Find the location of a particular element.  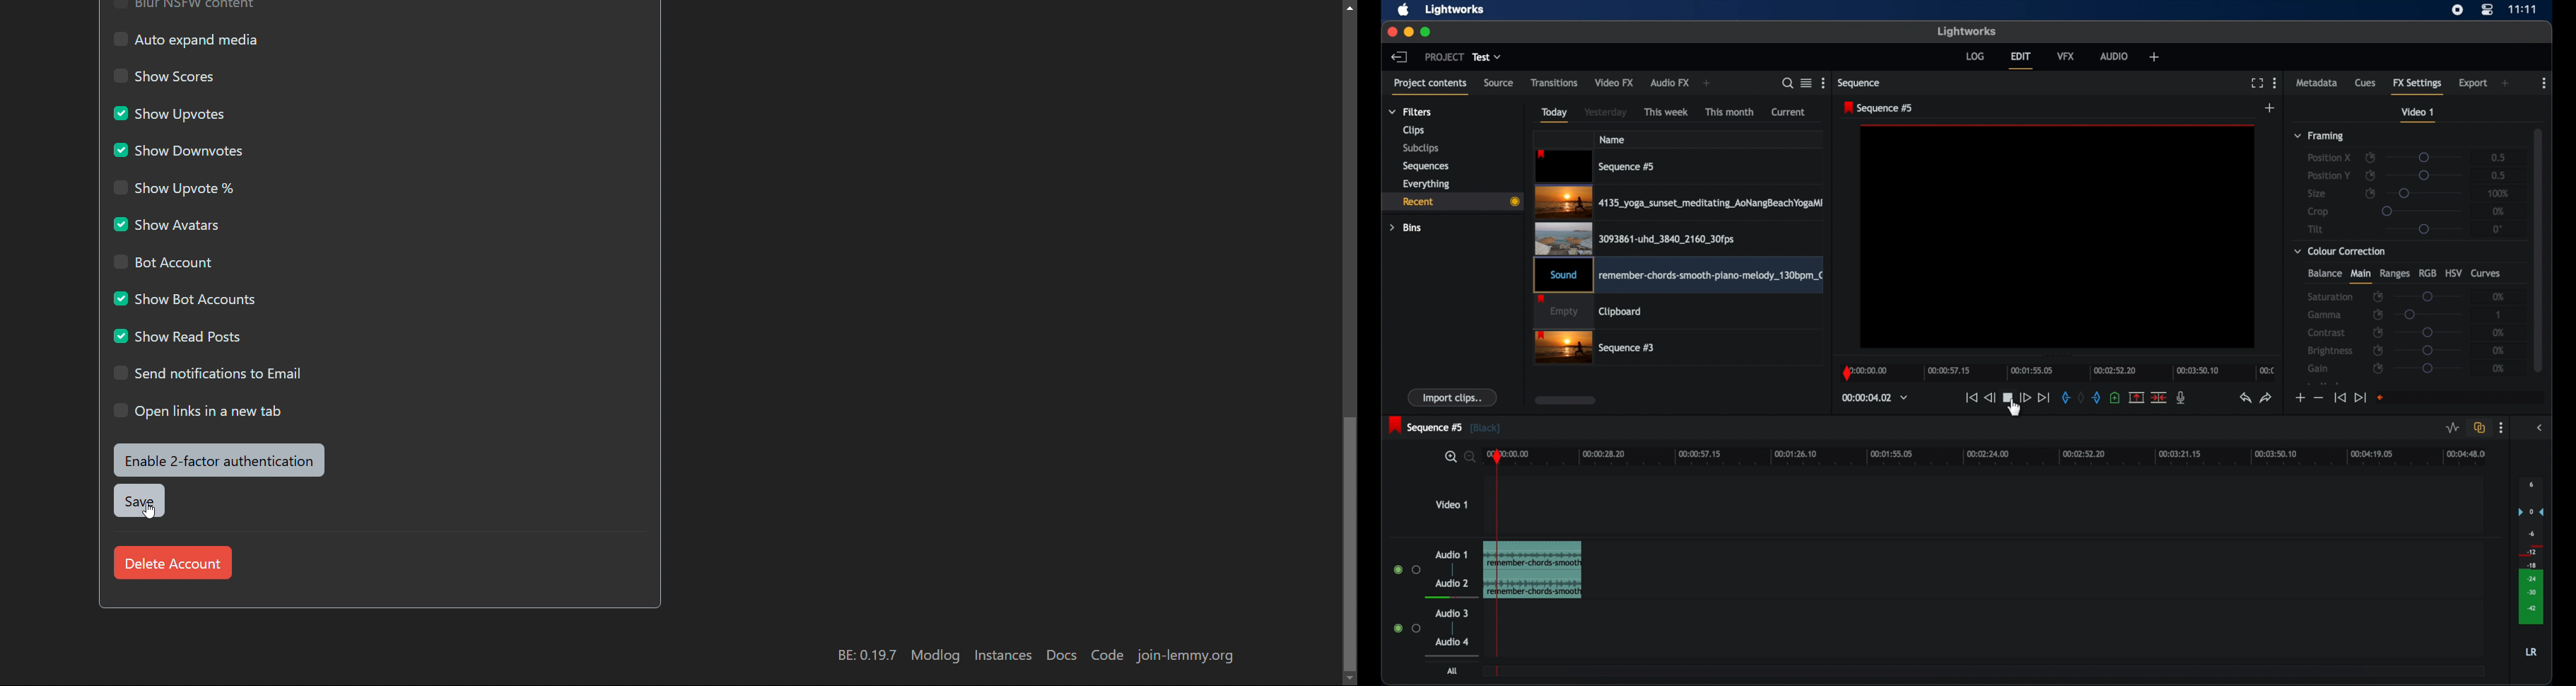

slider is located at coordinates (2428, 295).